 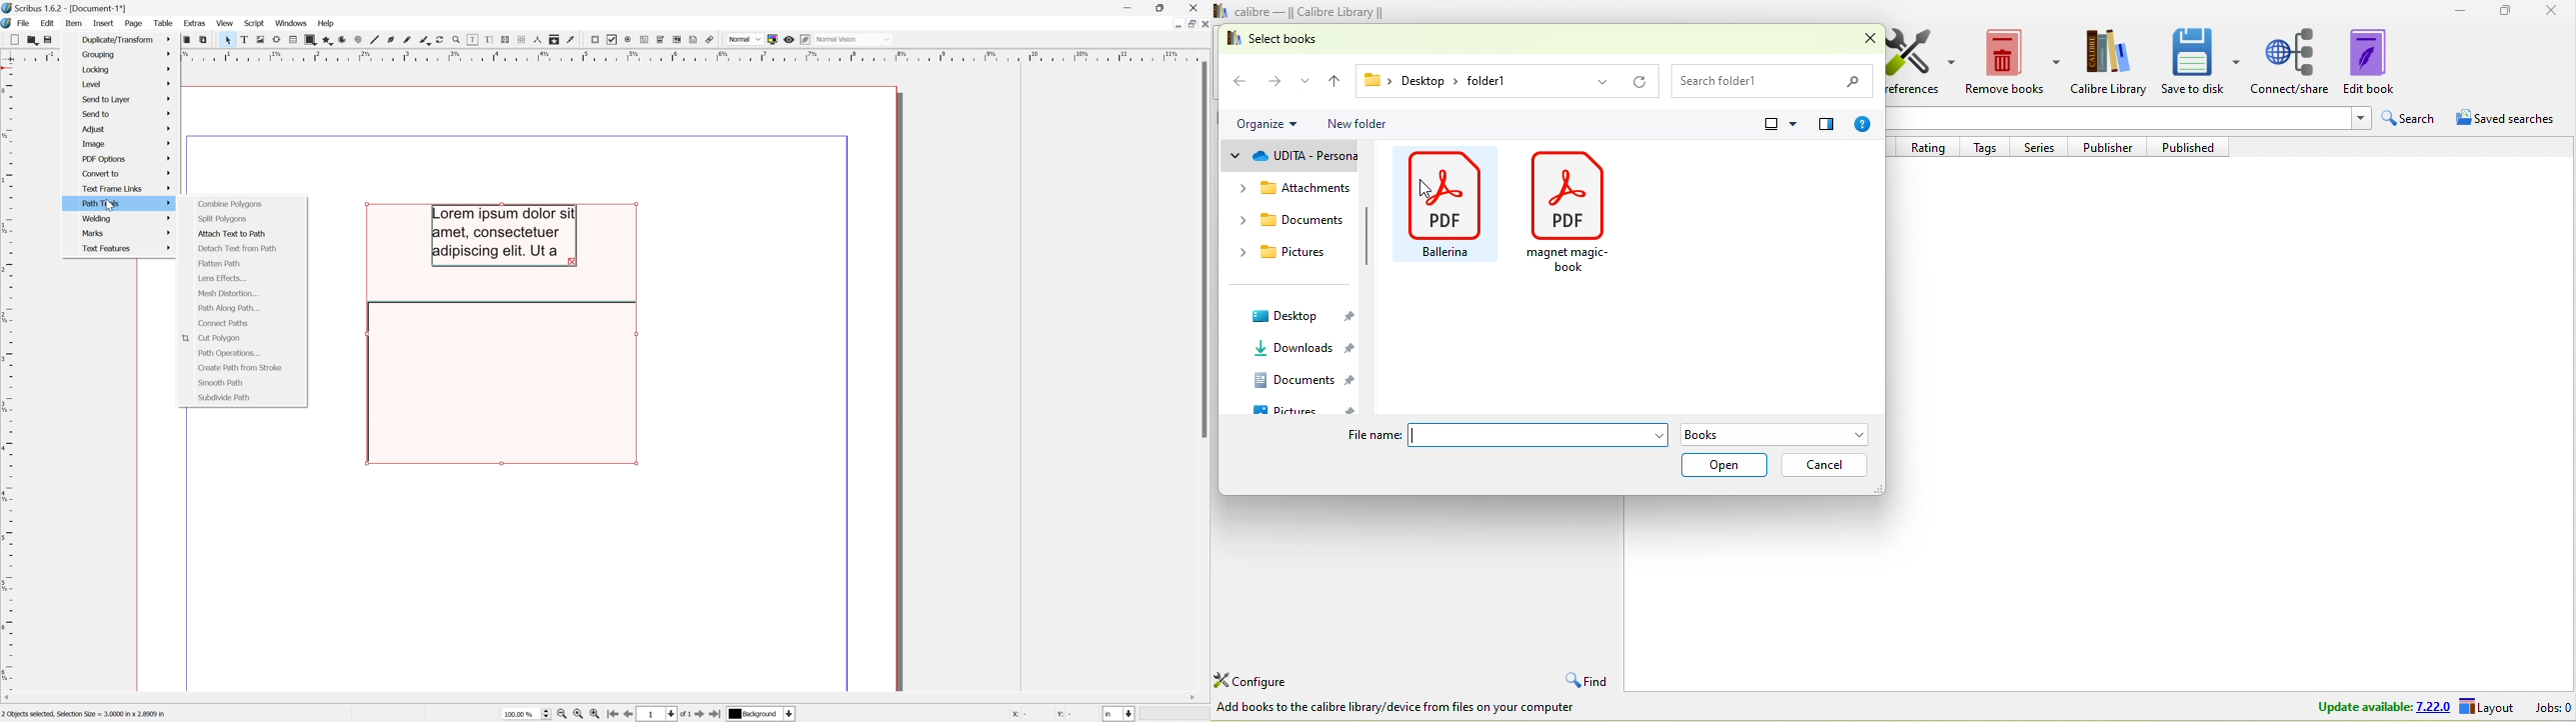 What do you see at coordinates (128, 219) in the screenshot?
I see `Wielding` at bounding box center [128, 219].